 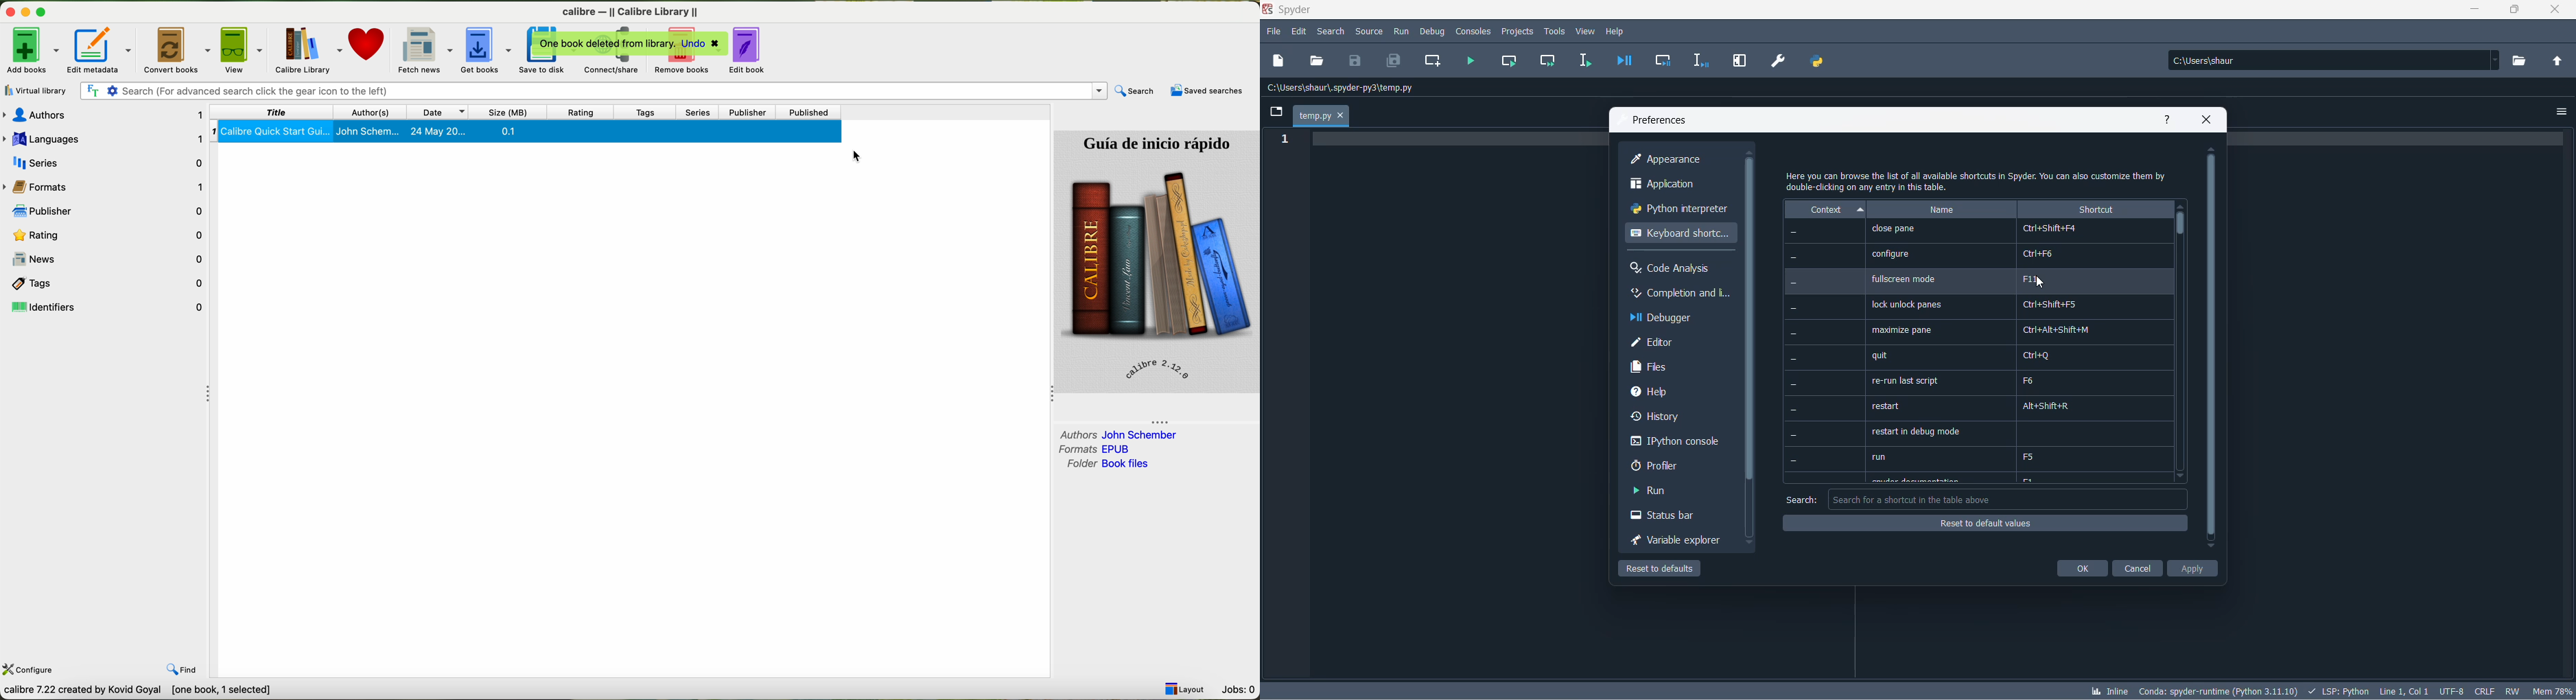 I want to click on cursor, so click(x=2040, y=283).